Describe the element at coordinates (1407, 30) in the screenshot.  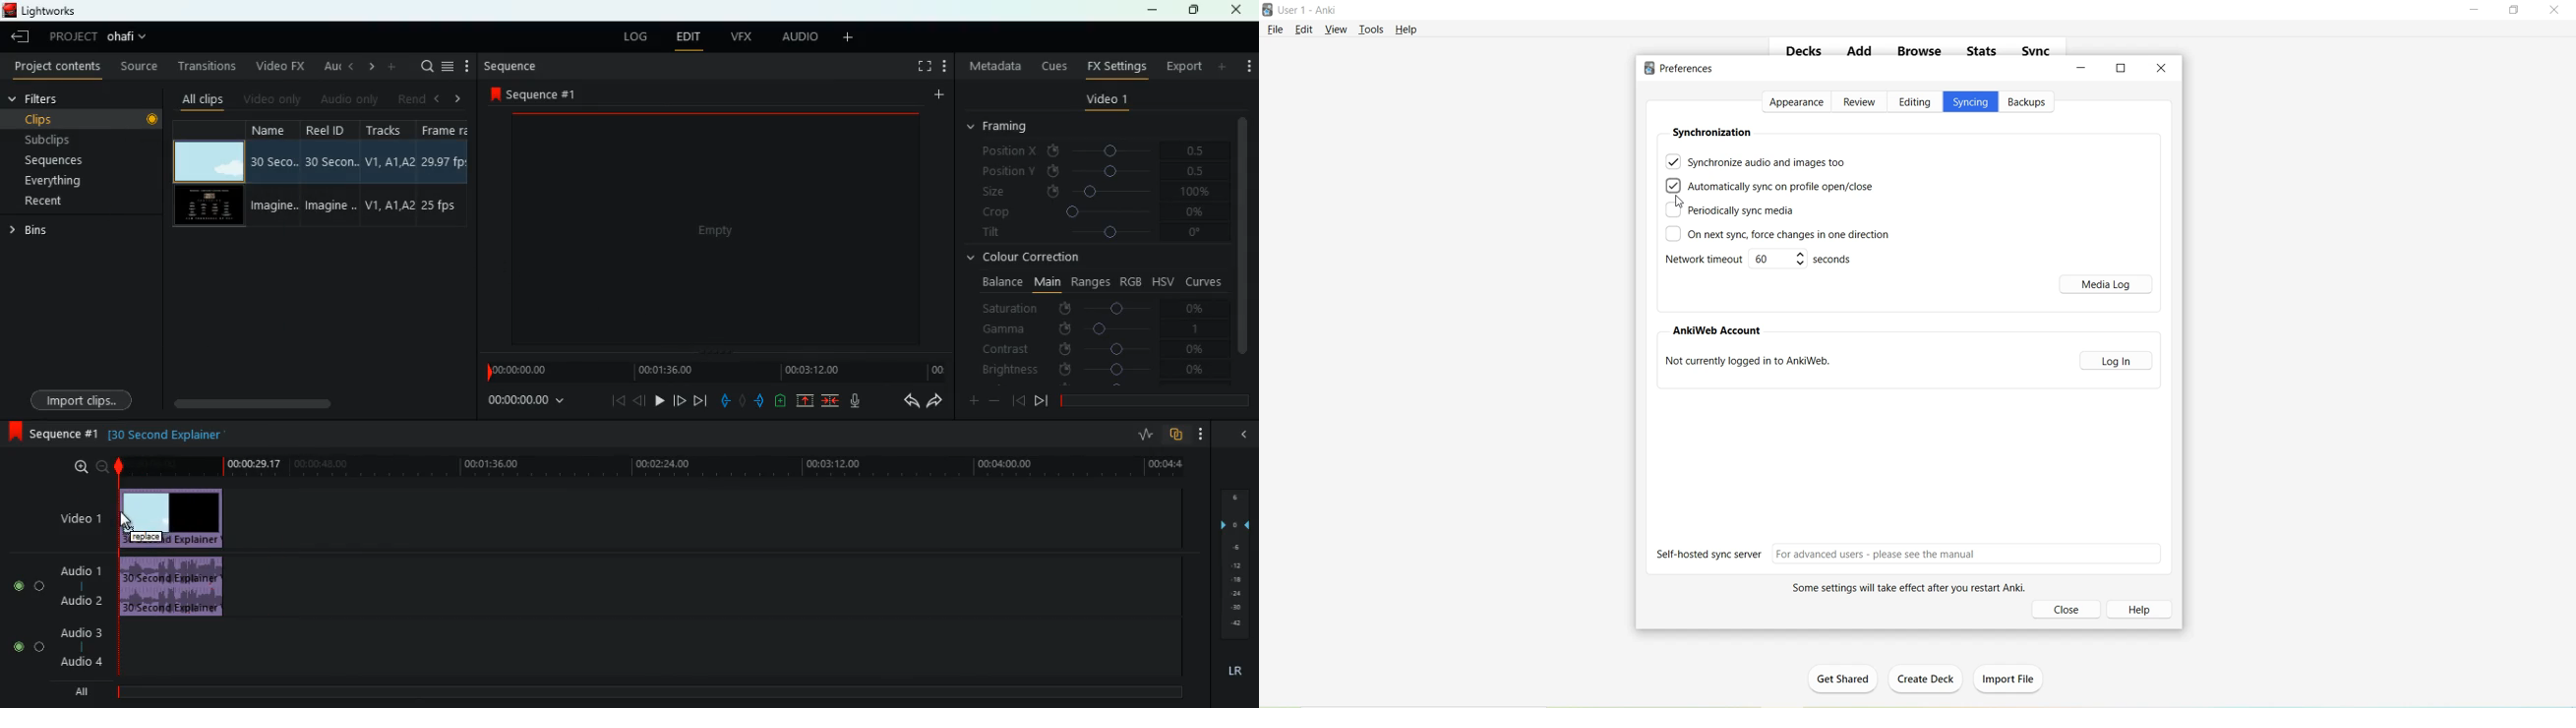
I see `Help` at that location.